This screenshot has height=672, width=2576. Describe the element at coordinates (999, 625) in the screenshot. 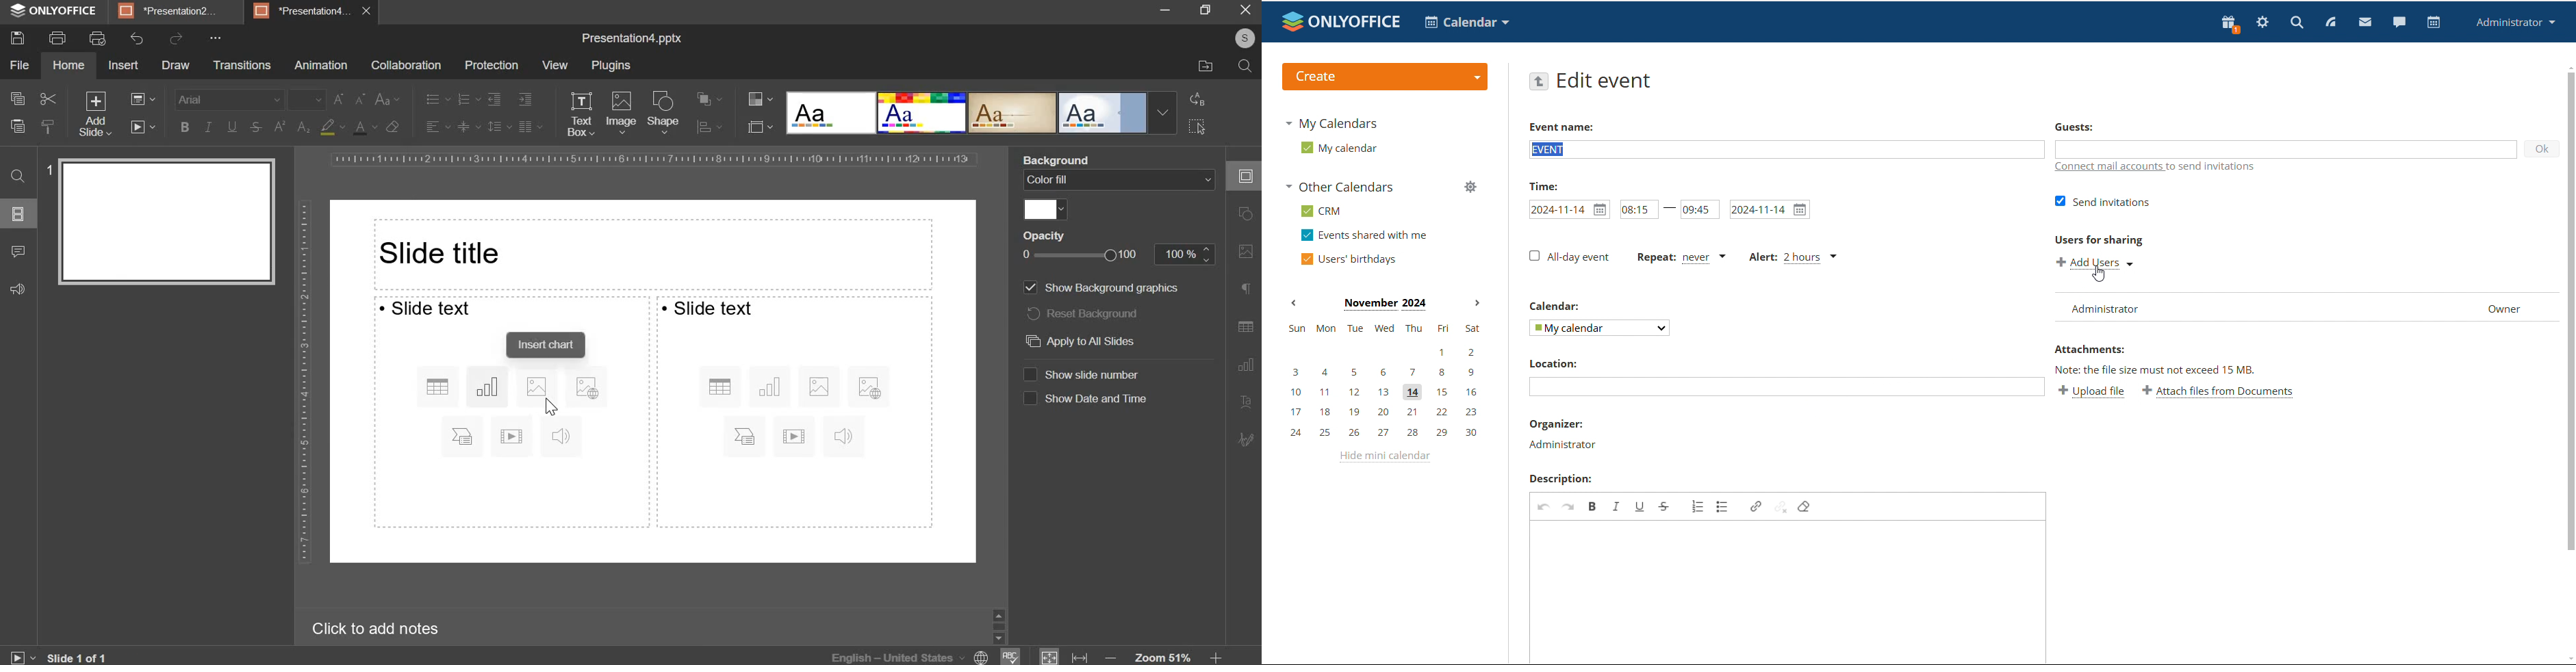

I see `slider` at that location.